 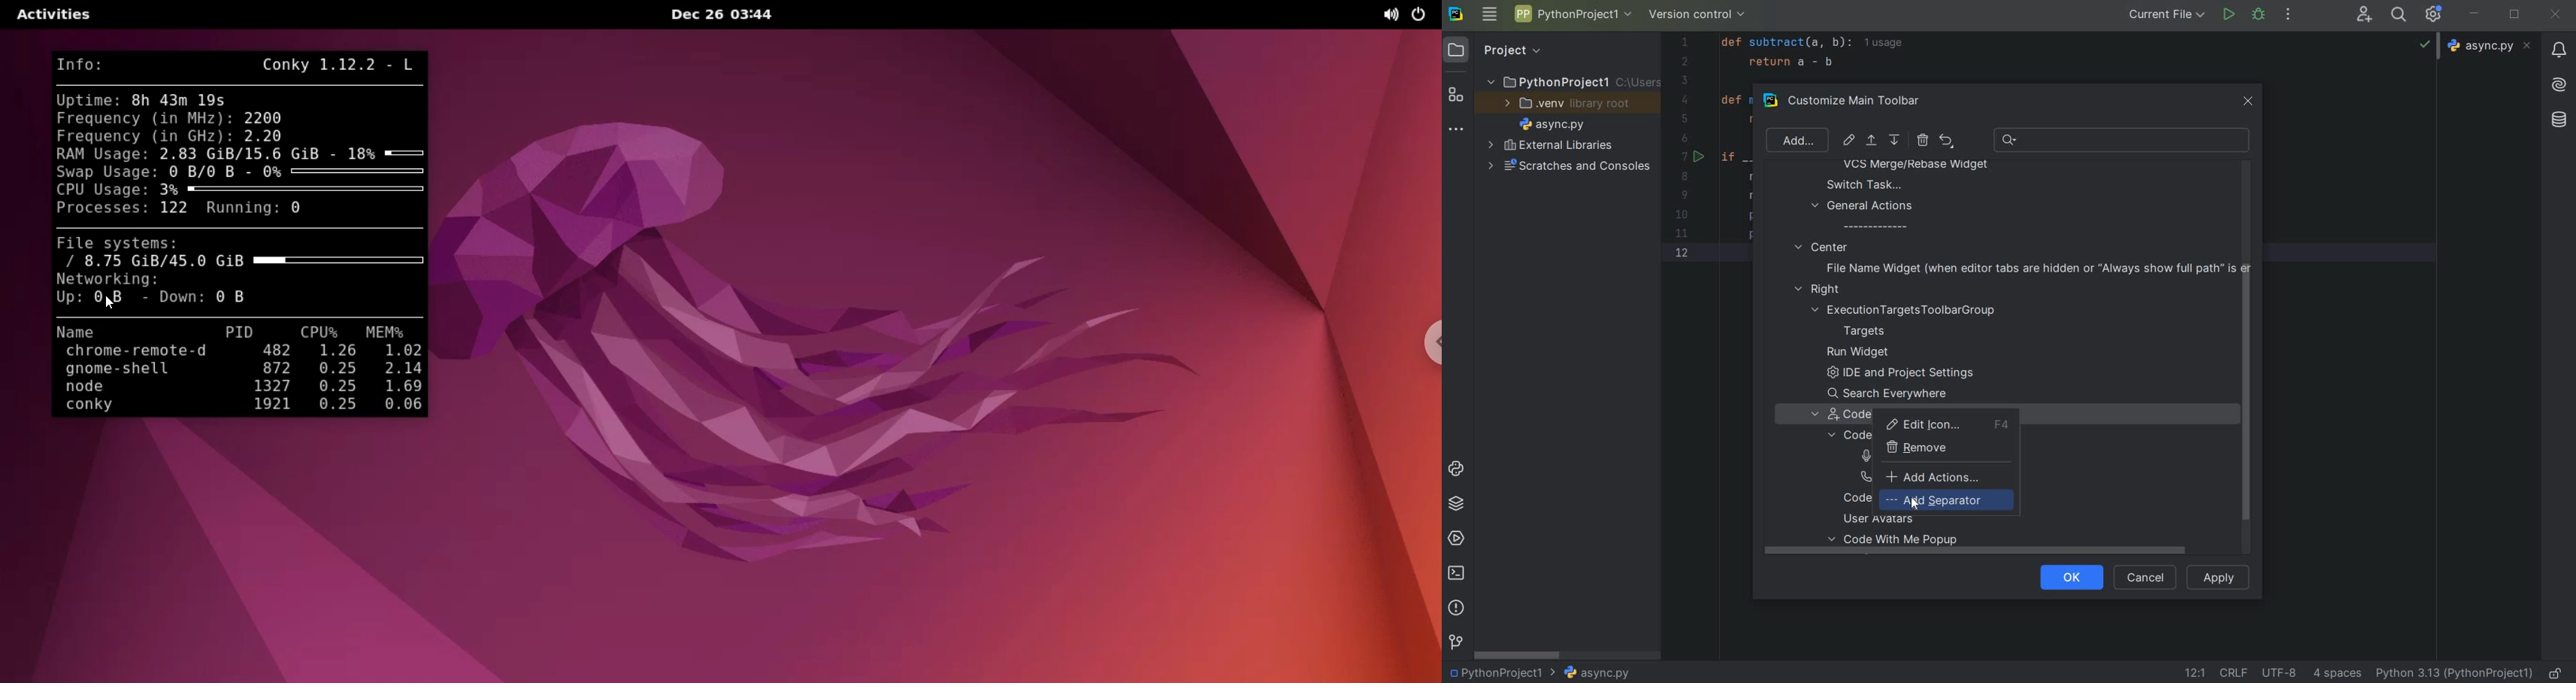 I want to click on RECENT SEARCH, so click(x=2123, y=140).